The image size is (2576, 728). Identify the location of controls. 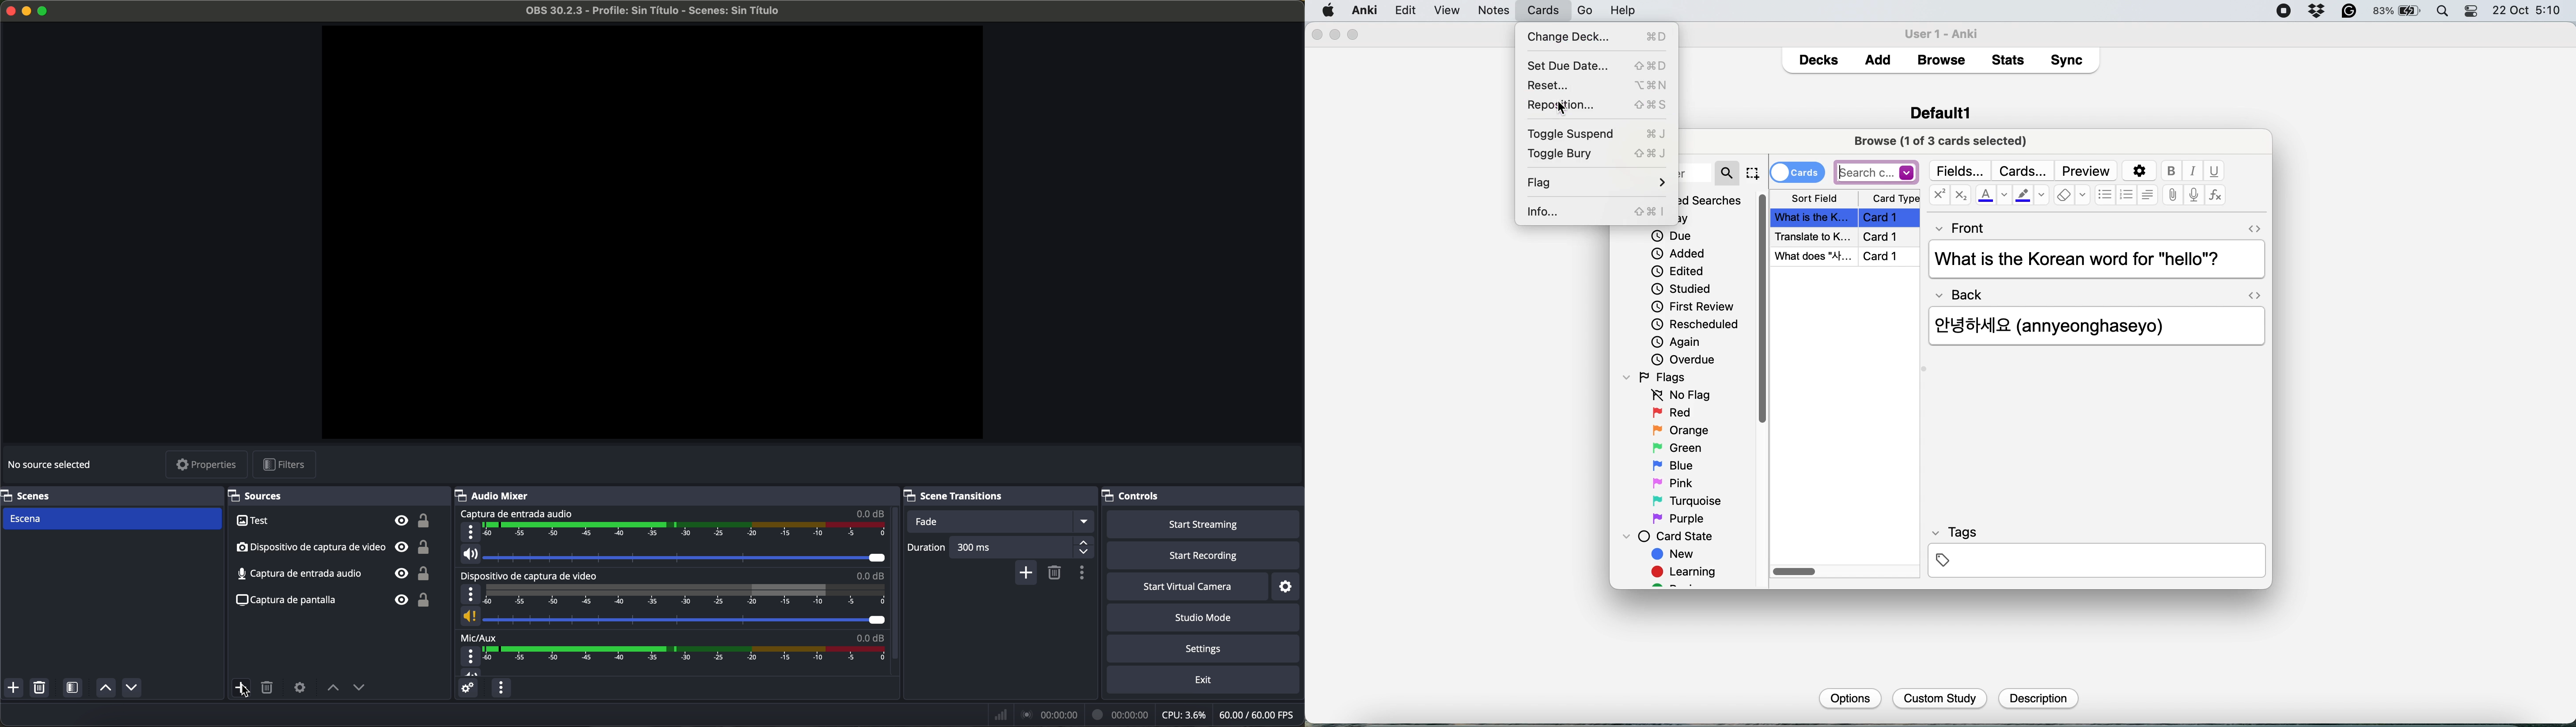
(1135, 494).